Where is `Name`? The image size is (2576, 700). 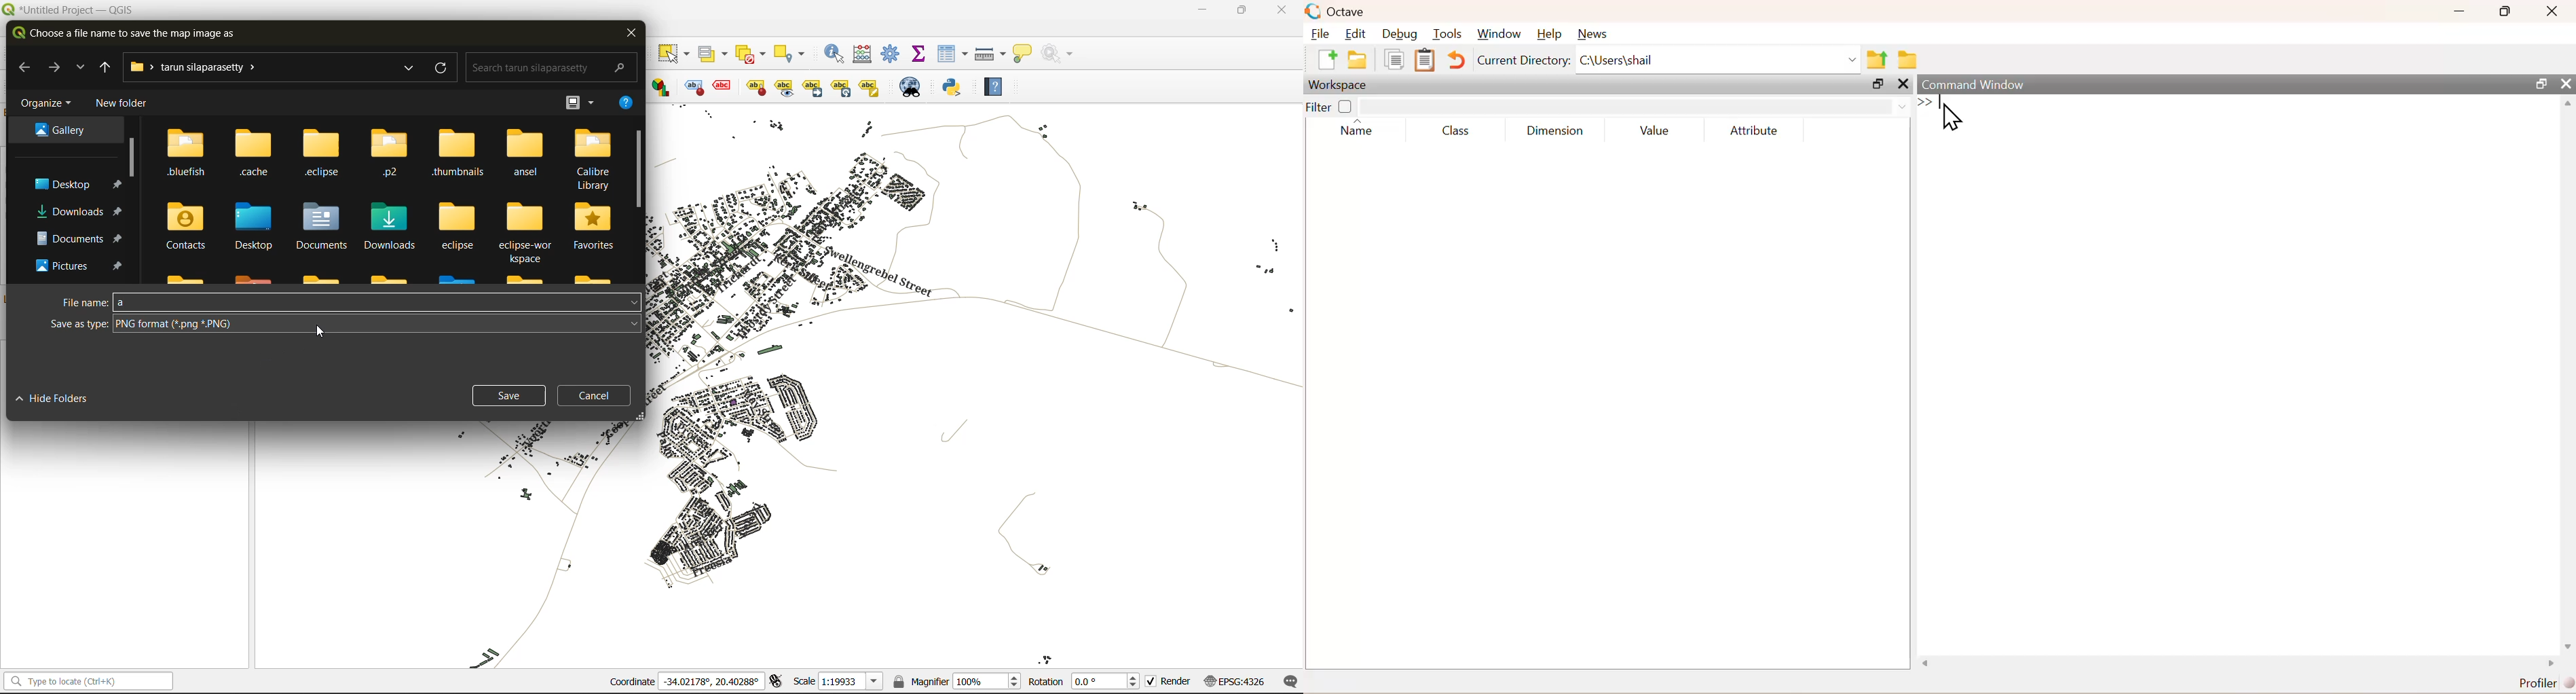
Name is located at coordinates (1358, 131).